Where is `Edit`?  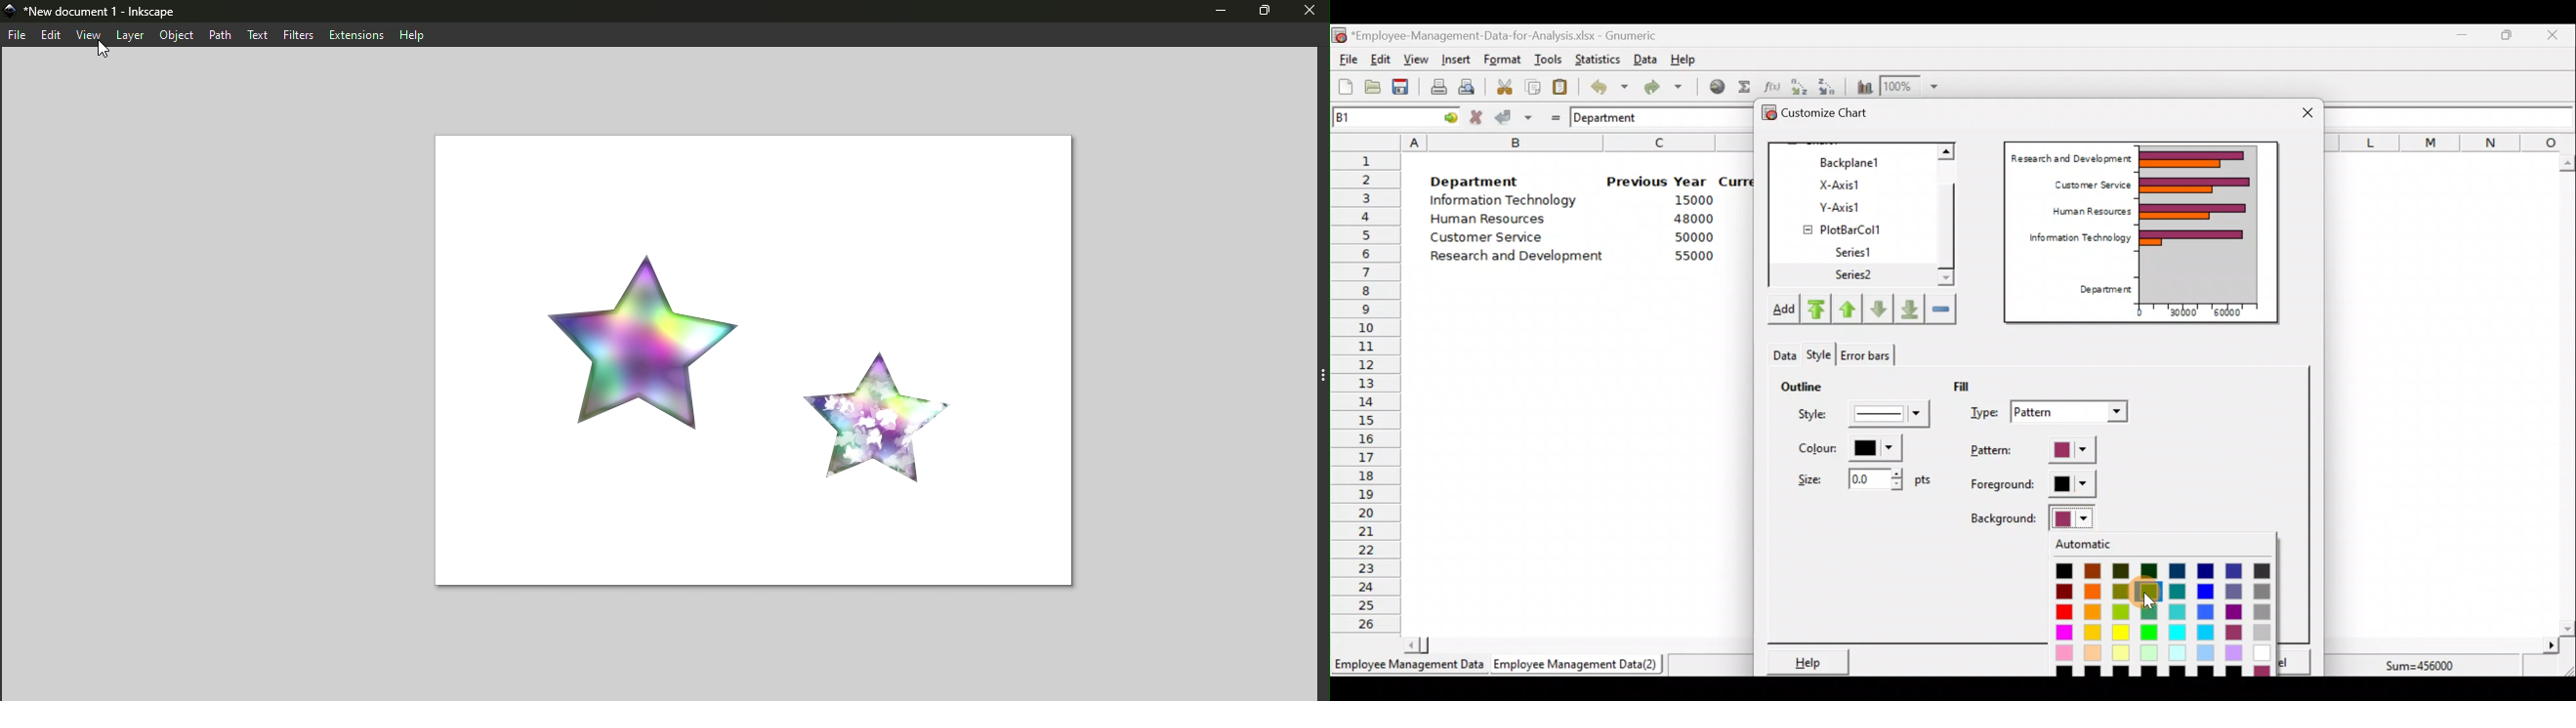 Edit is located at coordinates (54, 35).